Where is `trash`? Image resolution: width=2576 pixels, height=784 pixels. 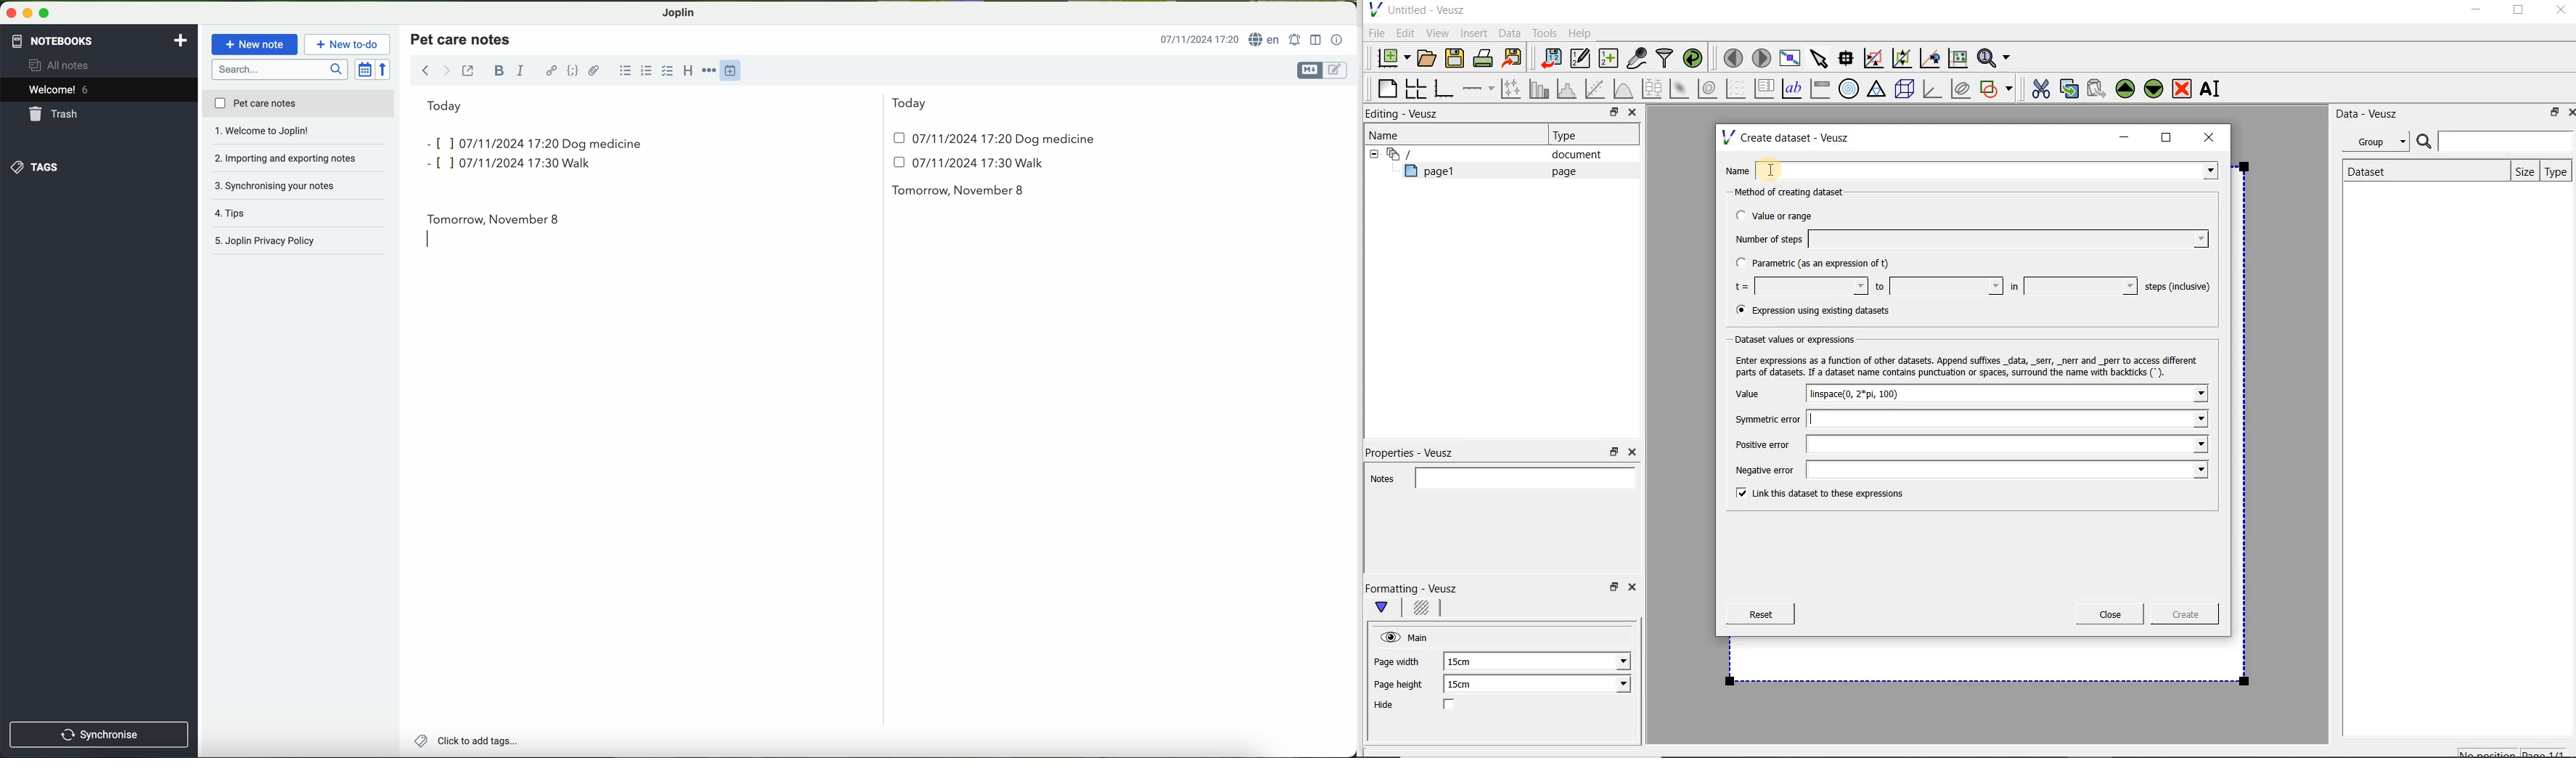
trash is located at coordinates (54, 115).